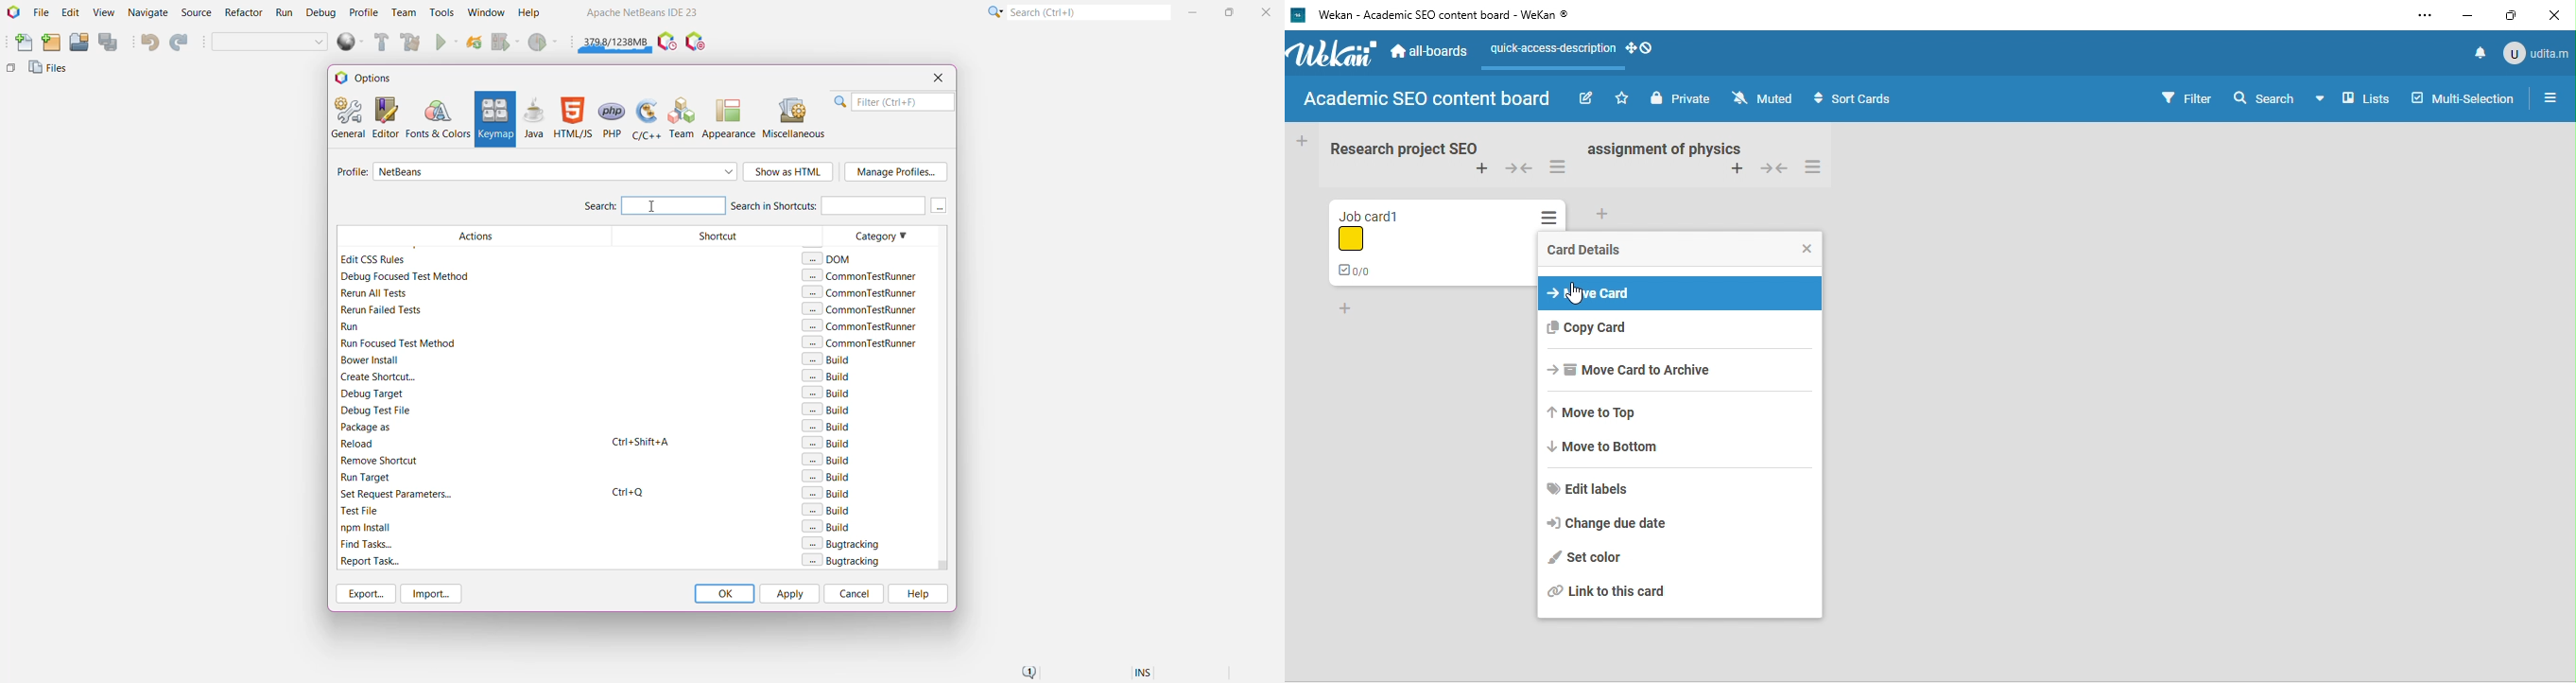  I want to click on Click to force garbage collection, so click(616, 40).